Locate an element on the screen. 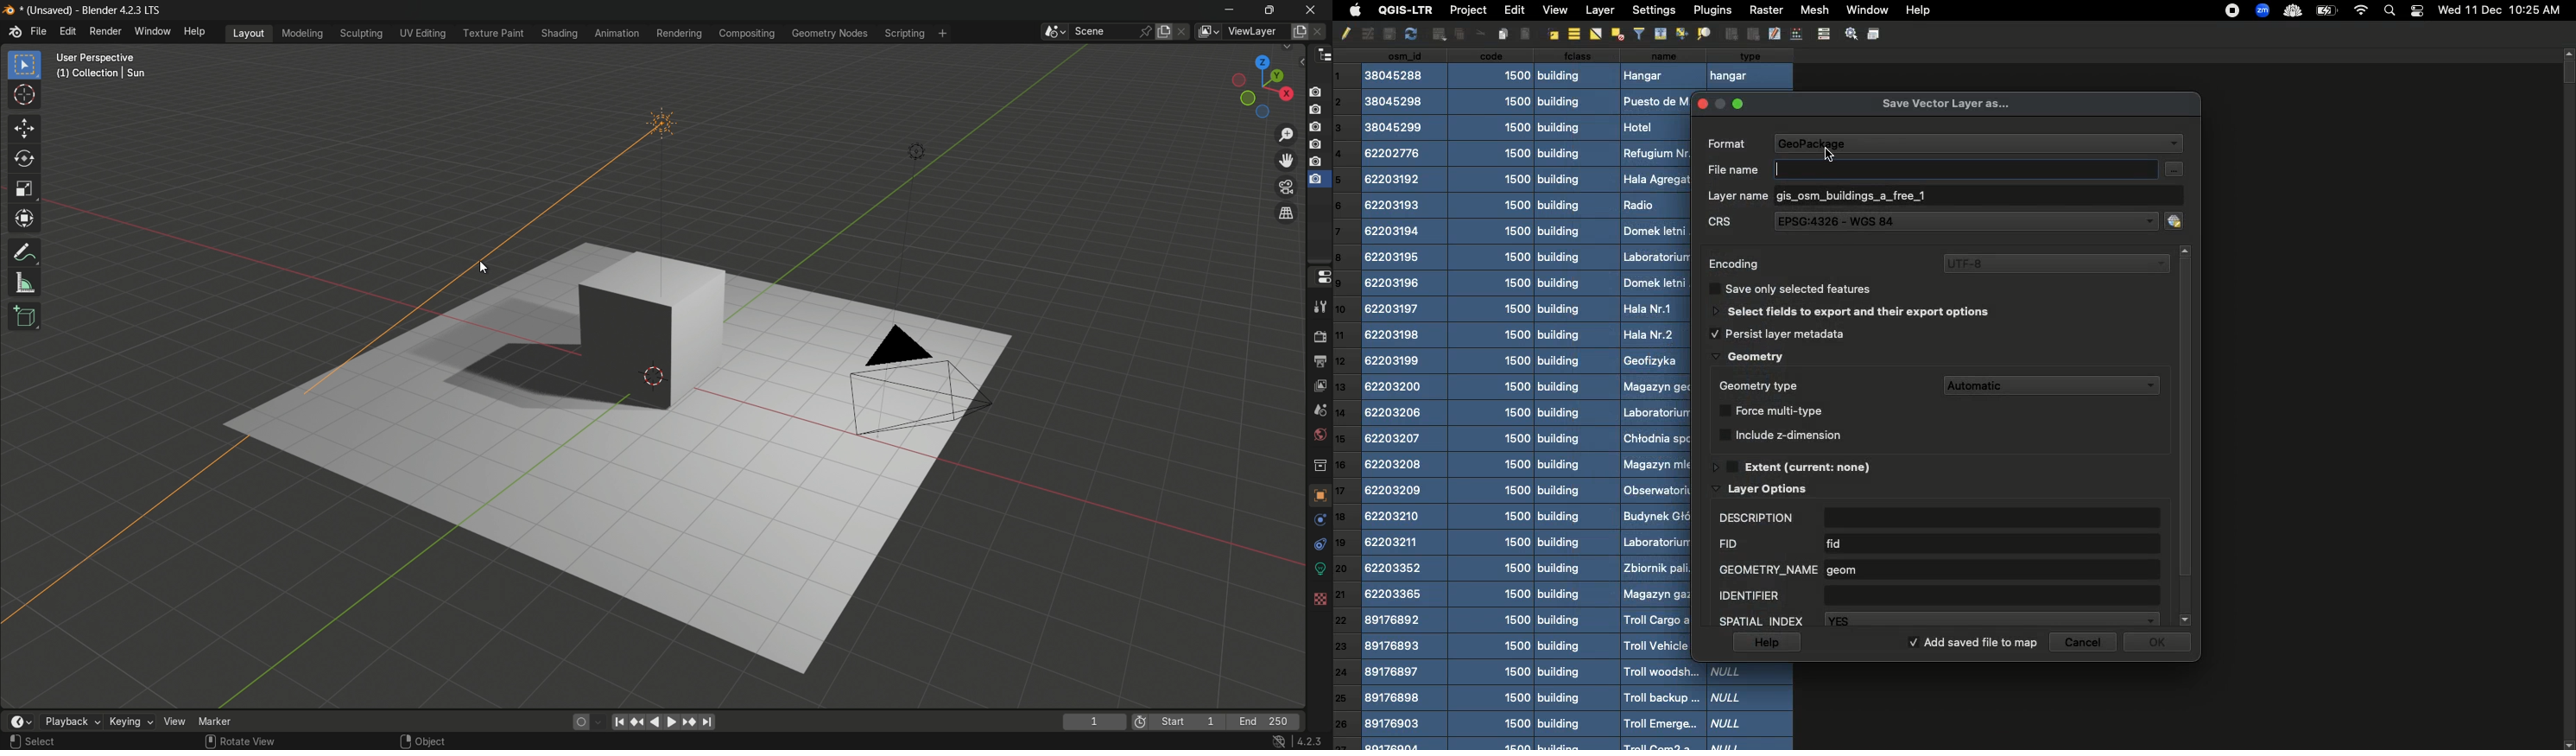 This screenshot has height=756, width=2576. code is located at coordinates (1493, 399).